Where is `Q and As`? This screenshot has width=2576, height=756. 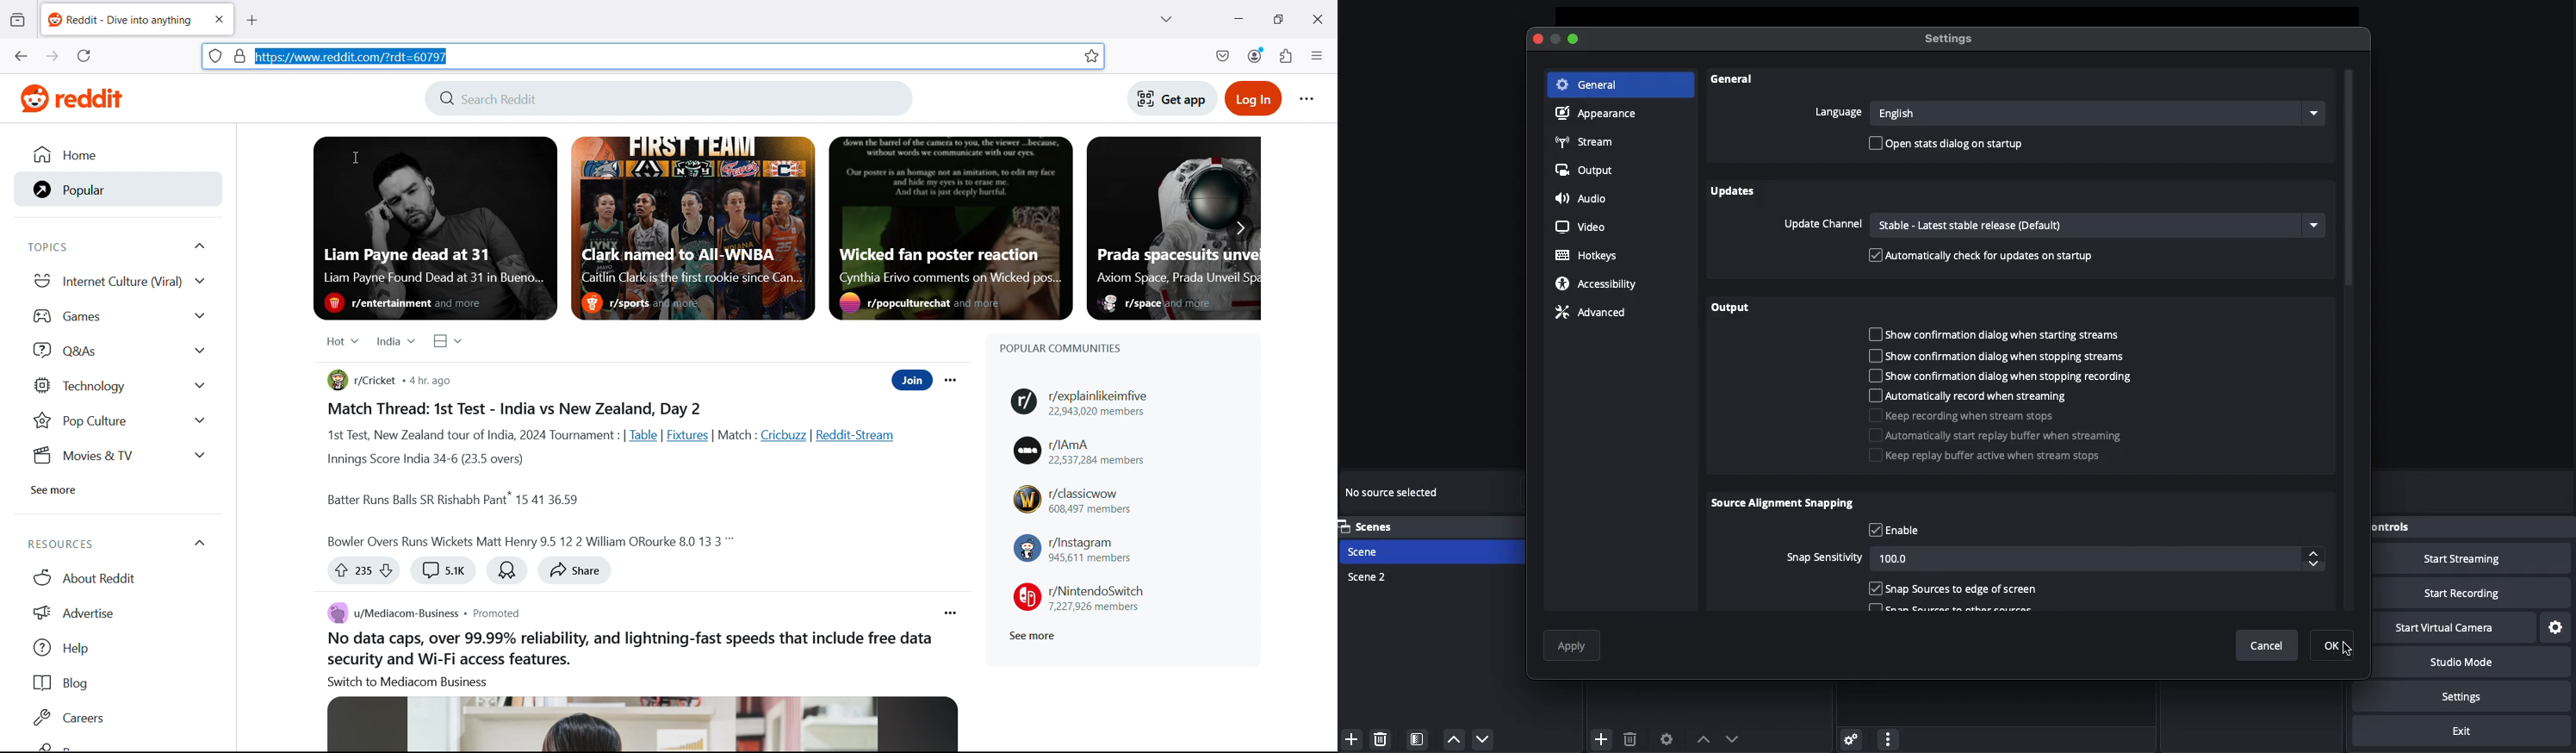 Q and As is located at coordinates (119, 349).